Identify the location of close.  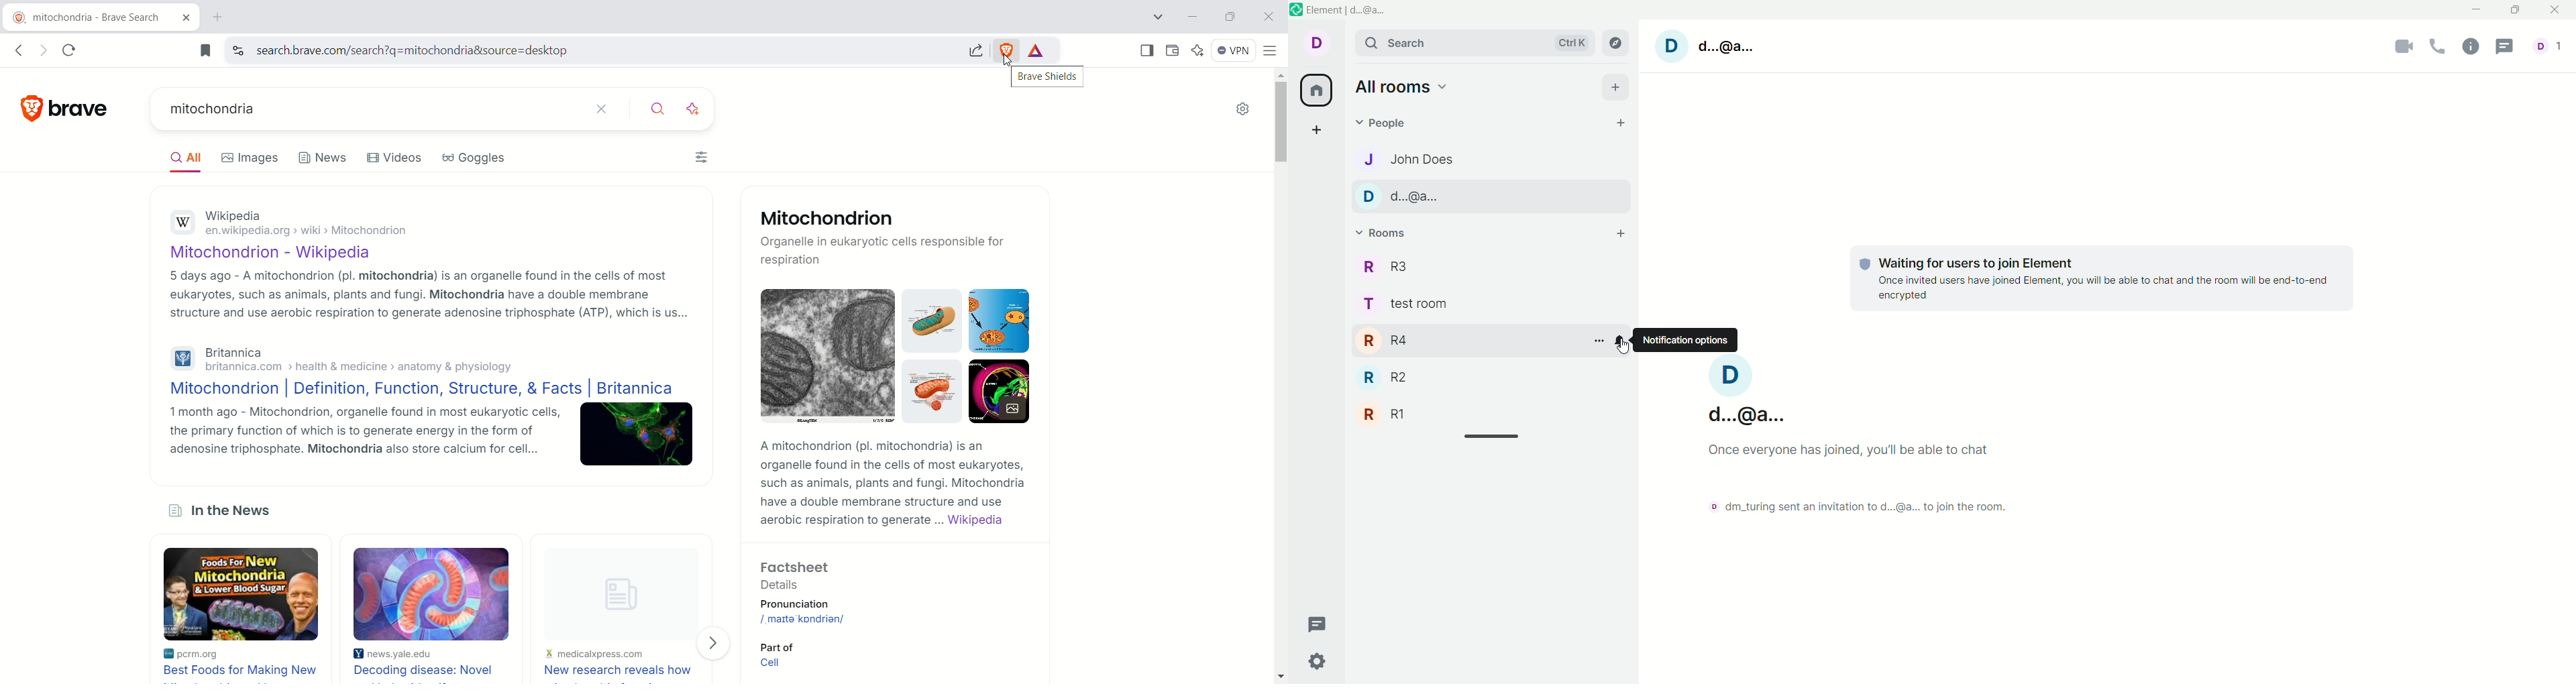
(606, 110).